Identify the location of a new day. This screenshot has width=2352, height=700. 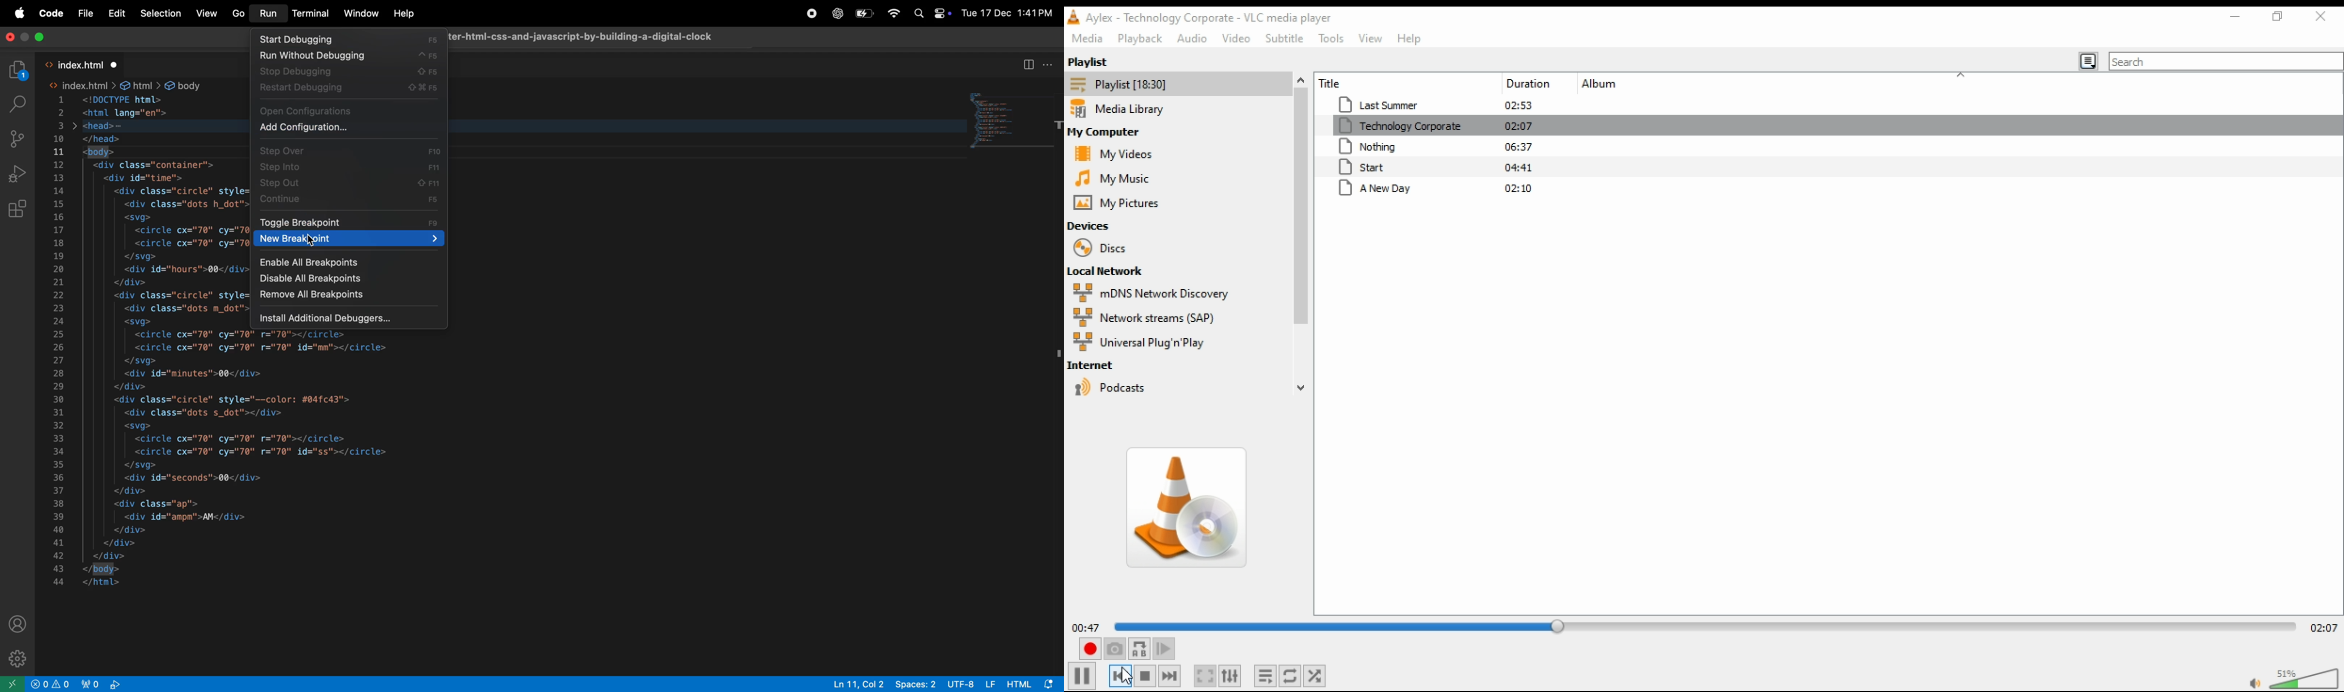
(1403, 188).